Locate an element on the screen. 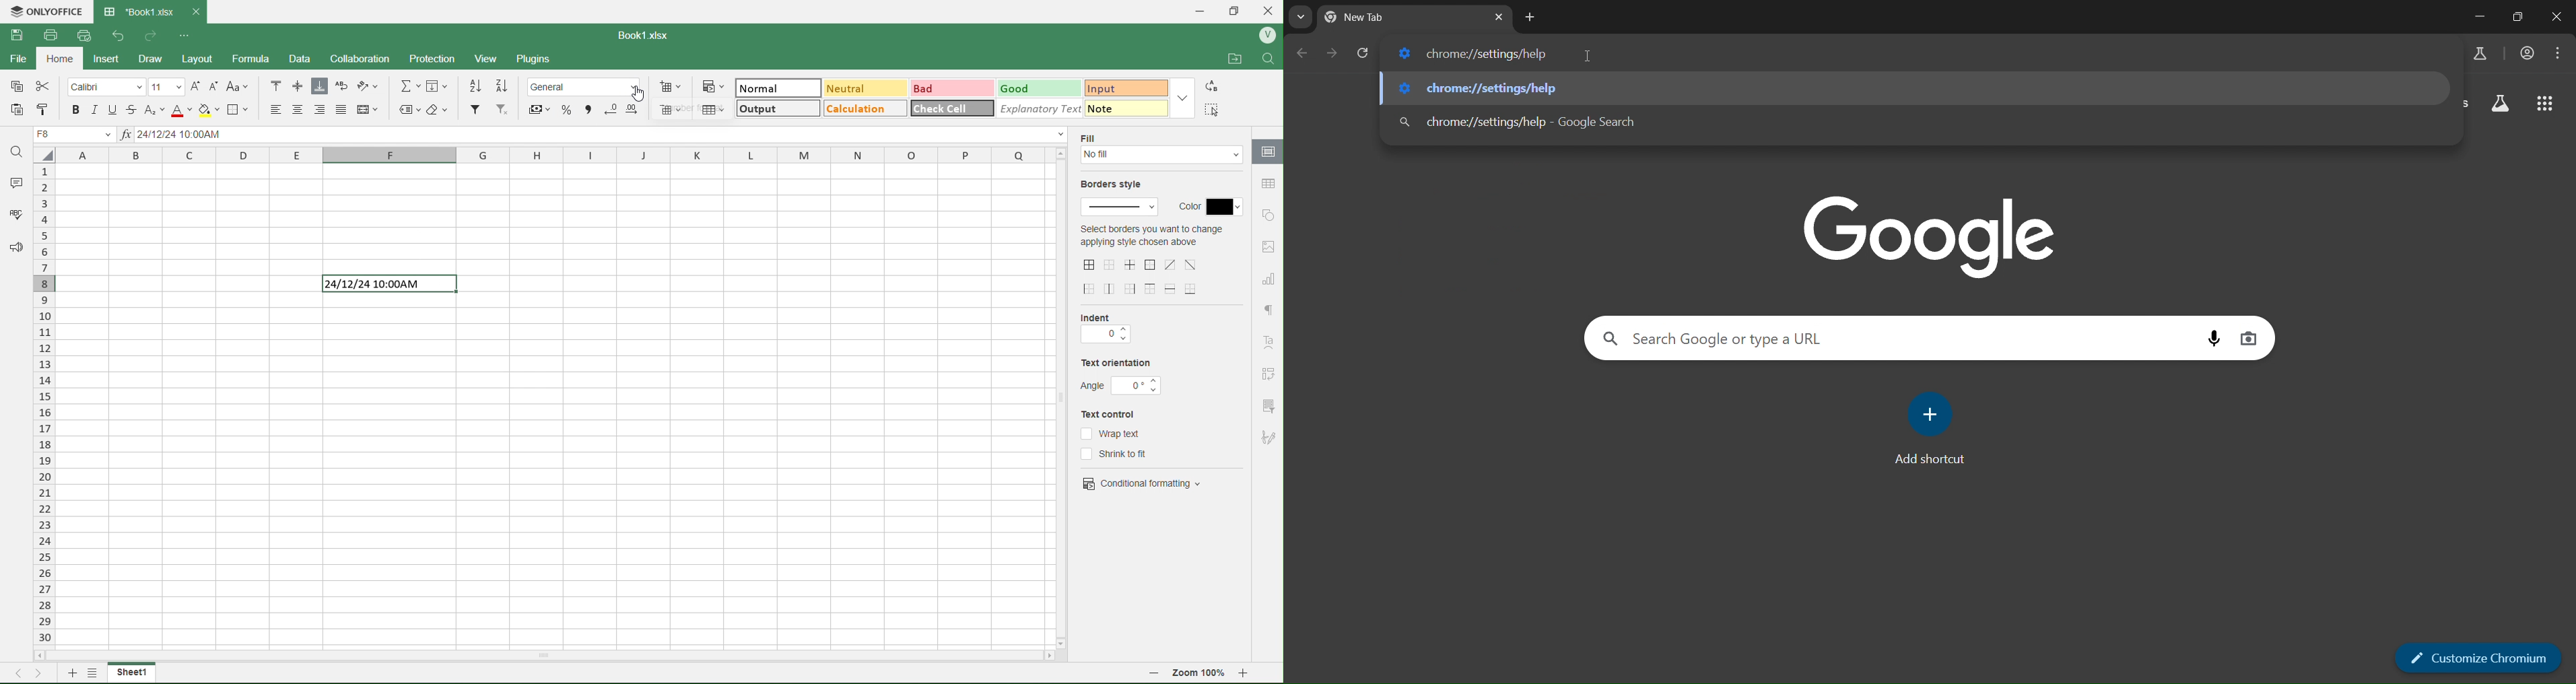 The image size is (2576, 700). color is located at coordinates (1210, 203).